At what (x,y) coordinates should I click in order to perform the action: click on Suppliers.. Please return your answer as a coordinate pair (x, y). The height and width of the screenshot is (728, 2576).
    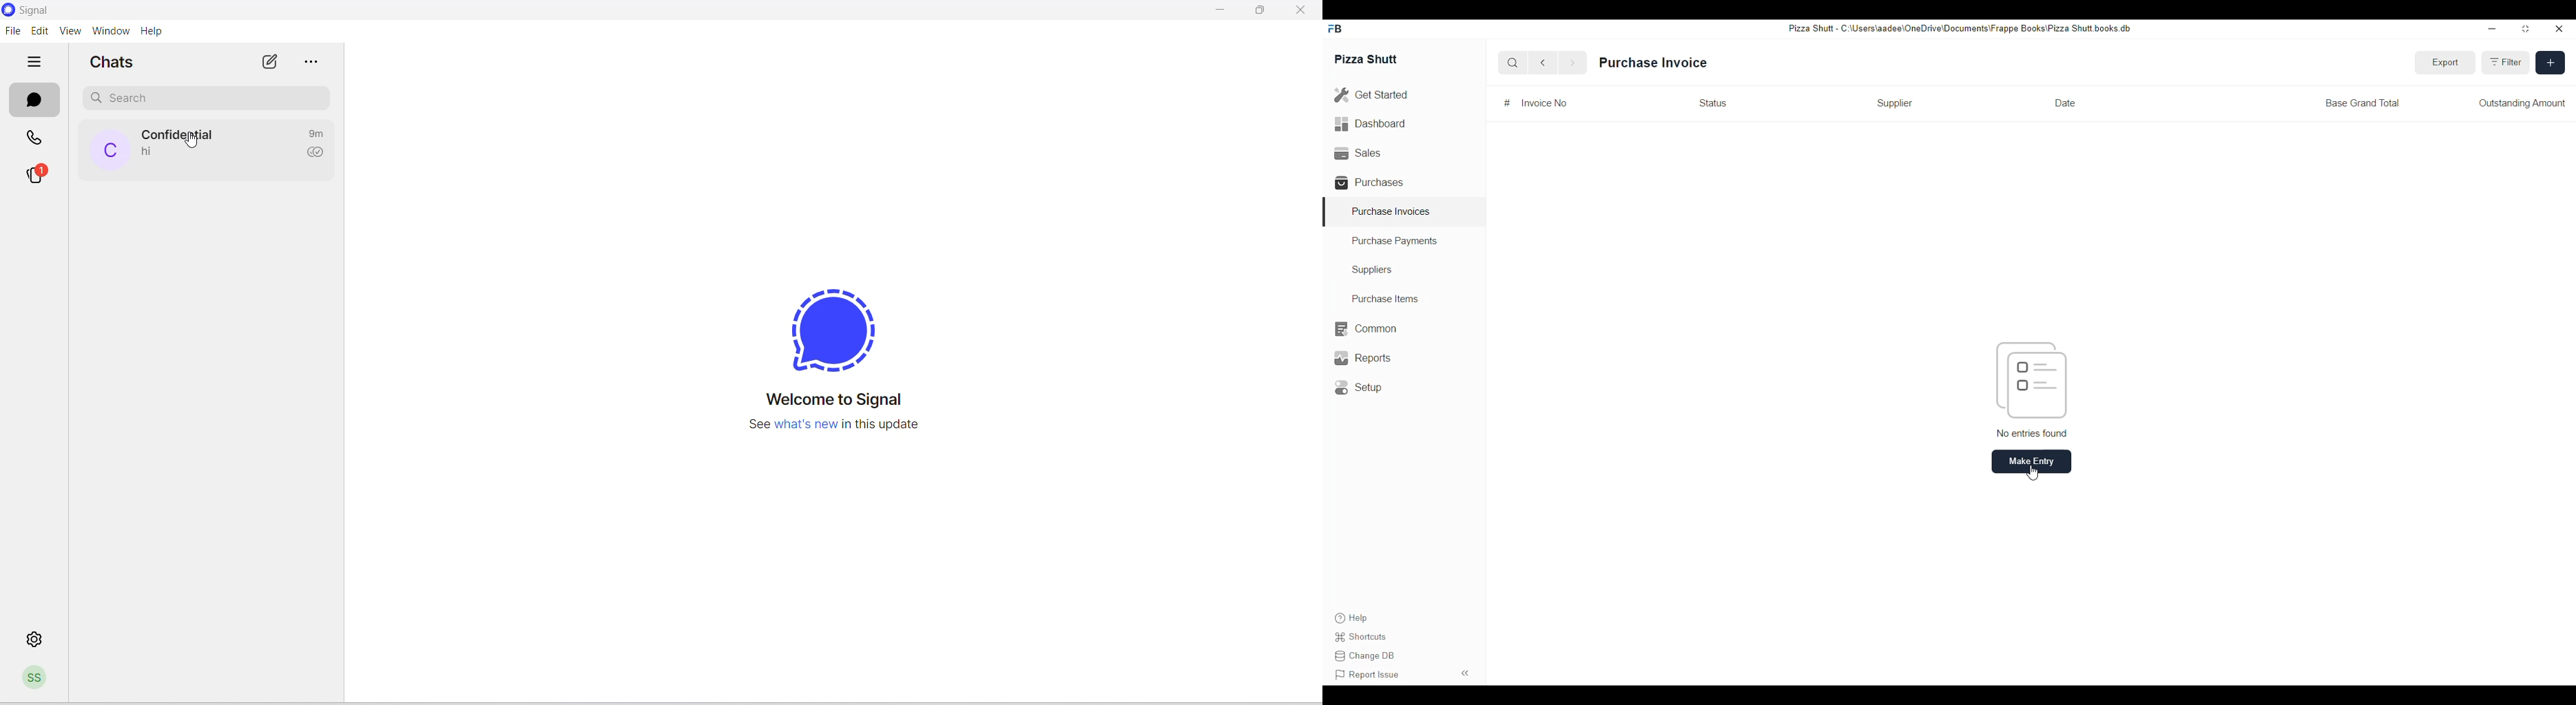
    Looking at the image, I should click on (1375, 270).